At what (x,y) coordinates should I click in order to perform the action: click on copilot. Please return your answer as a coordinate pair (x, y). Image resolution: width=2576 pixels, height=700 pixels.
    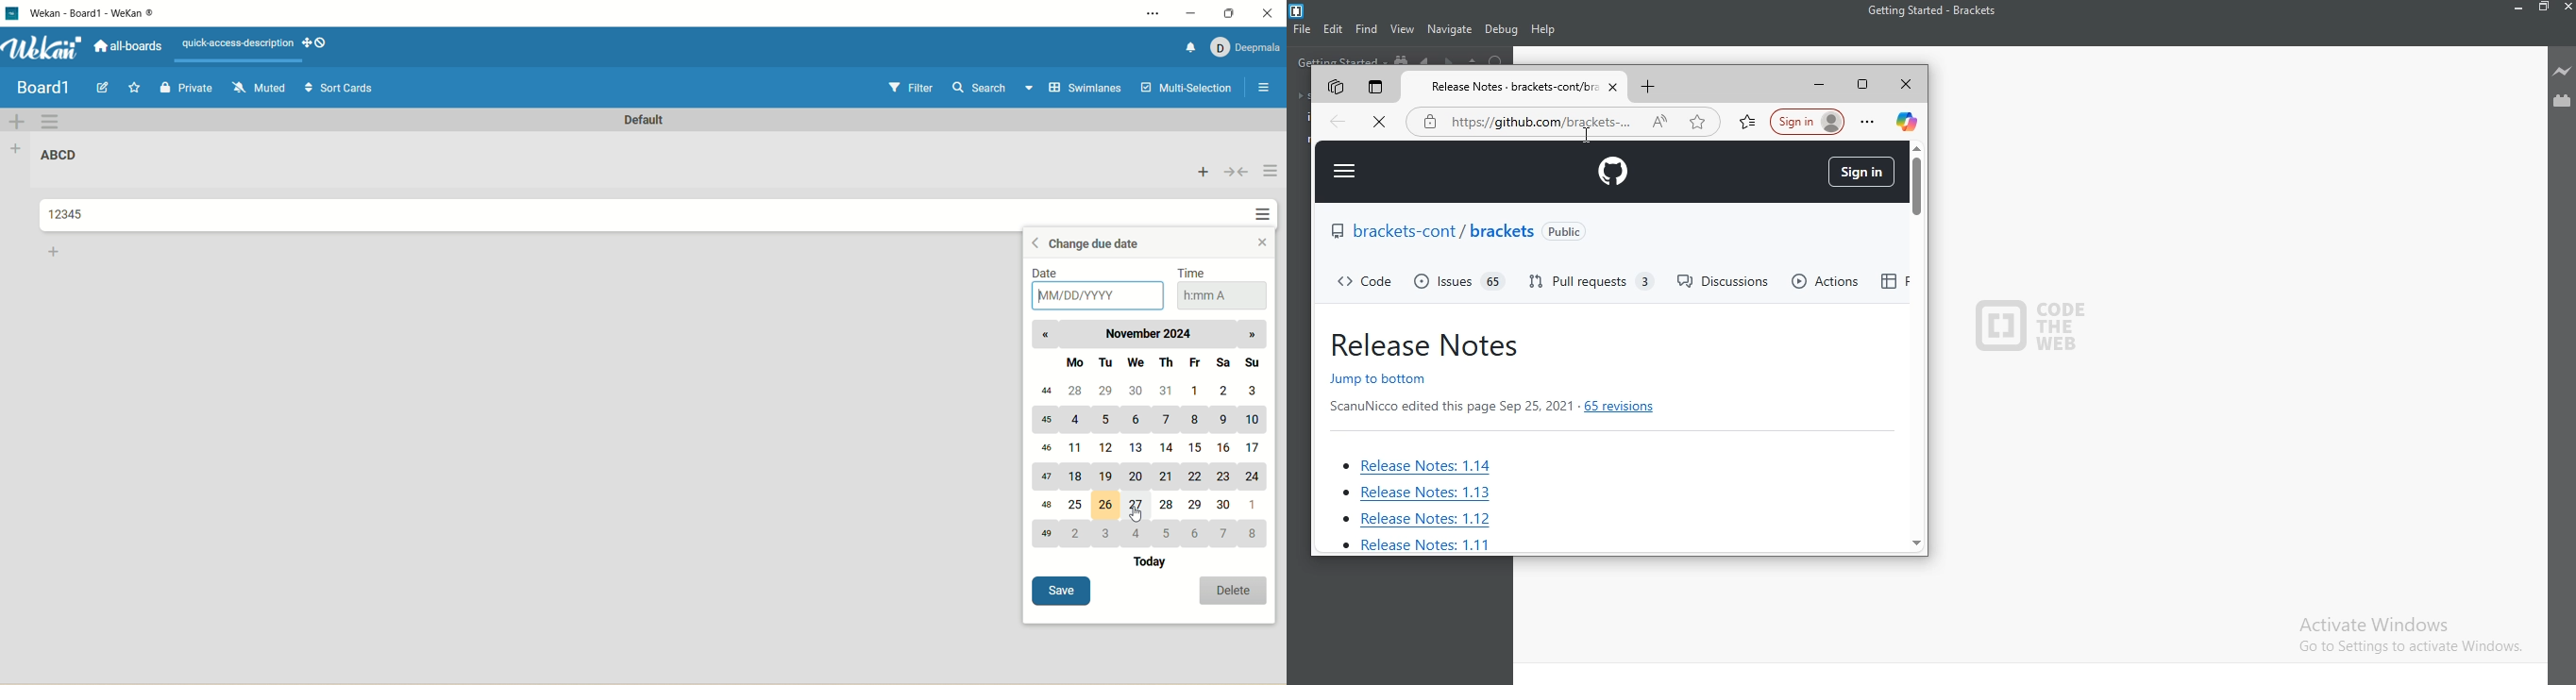
    Looking at the image, I should click on (1907, 121).